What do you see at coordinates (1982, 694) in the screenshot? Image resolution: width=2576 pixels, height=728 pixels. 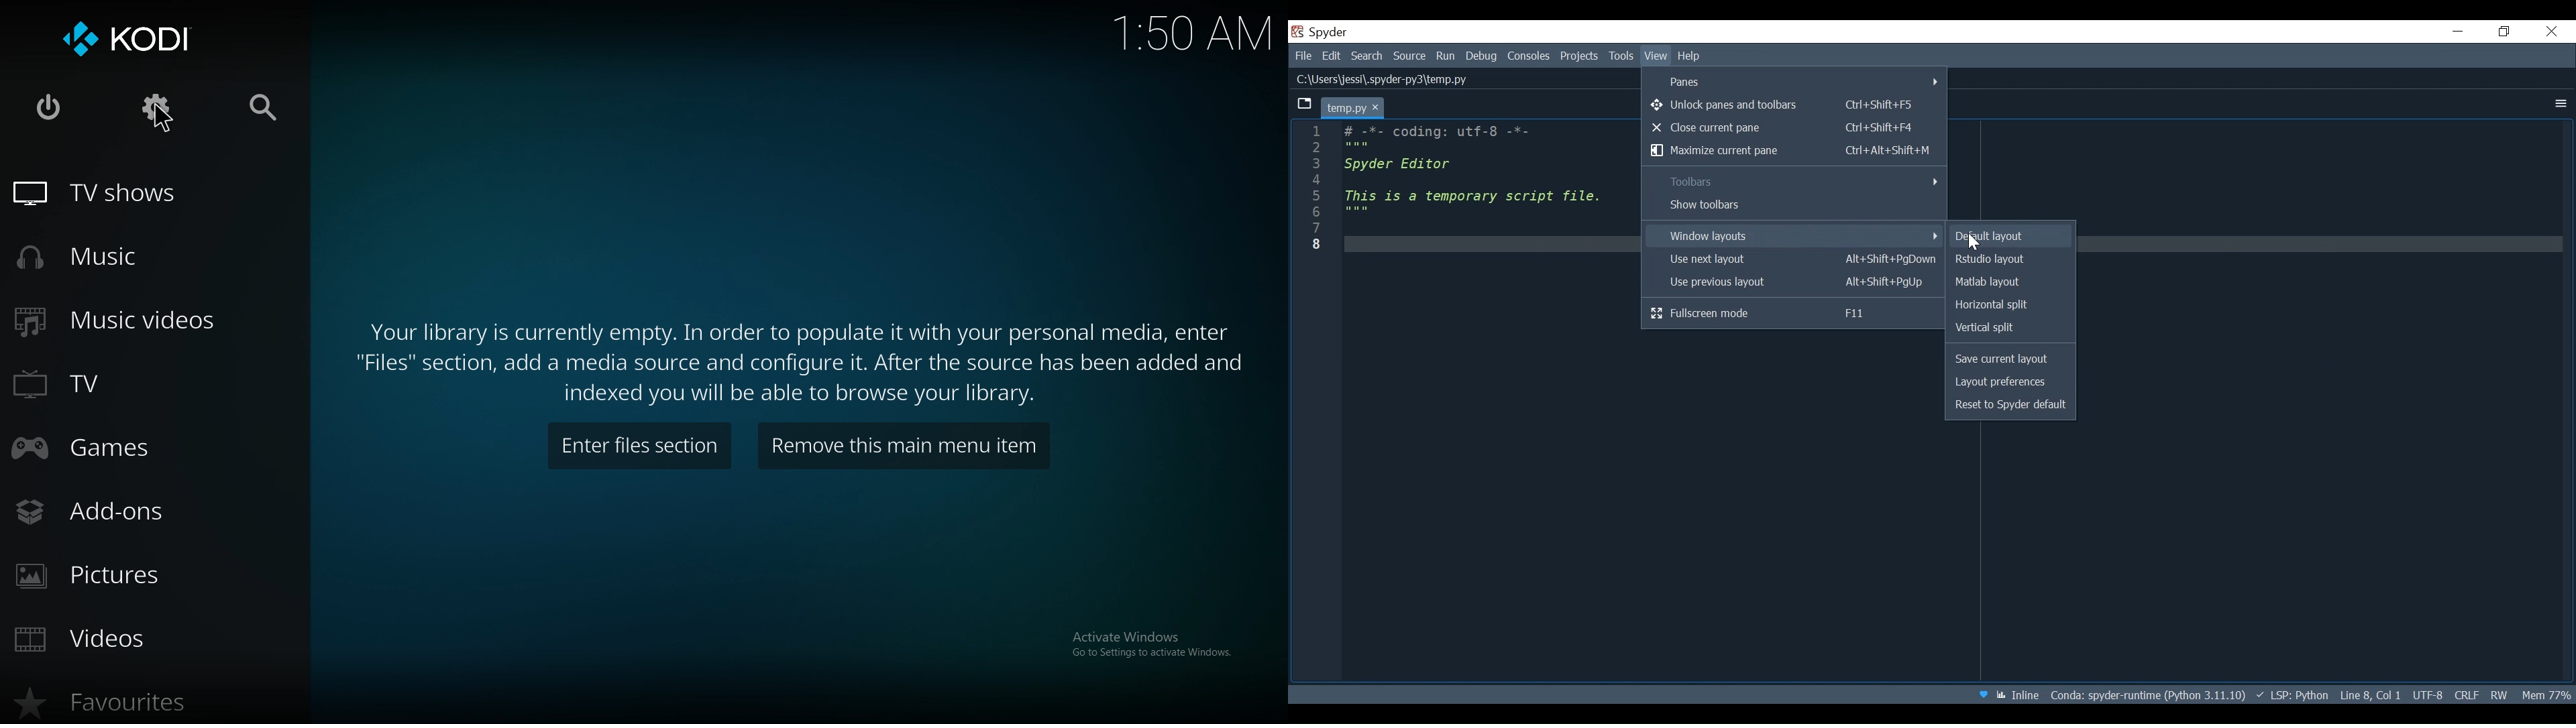 I see `Help Spyder` at bounding box center [1982, 694].